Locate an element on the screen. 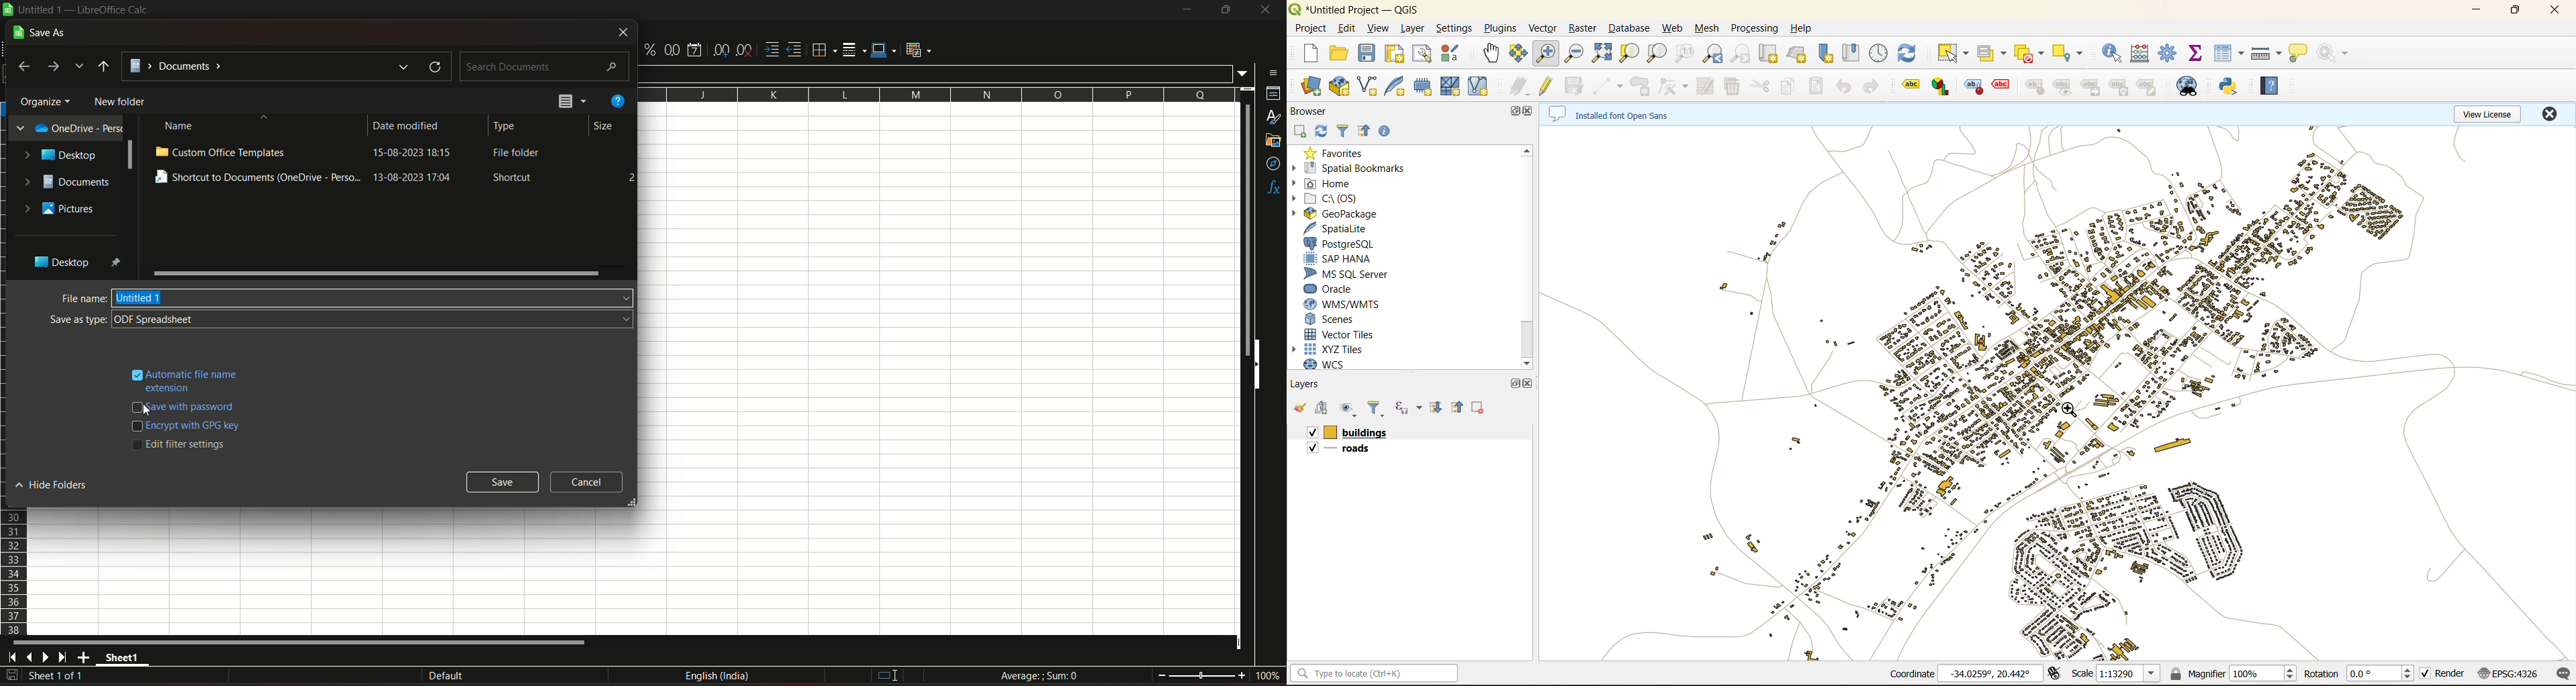 This screenshot has height=700, width=2576. open is located at coordinates (1342, 53).